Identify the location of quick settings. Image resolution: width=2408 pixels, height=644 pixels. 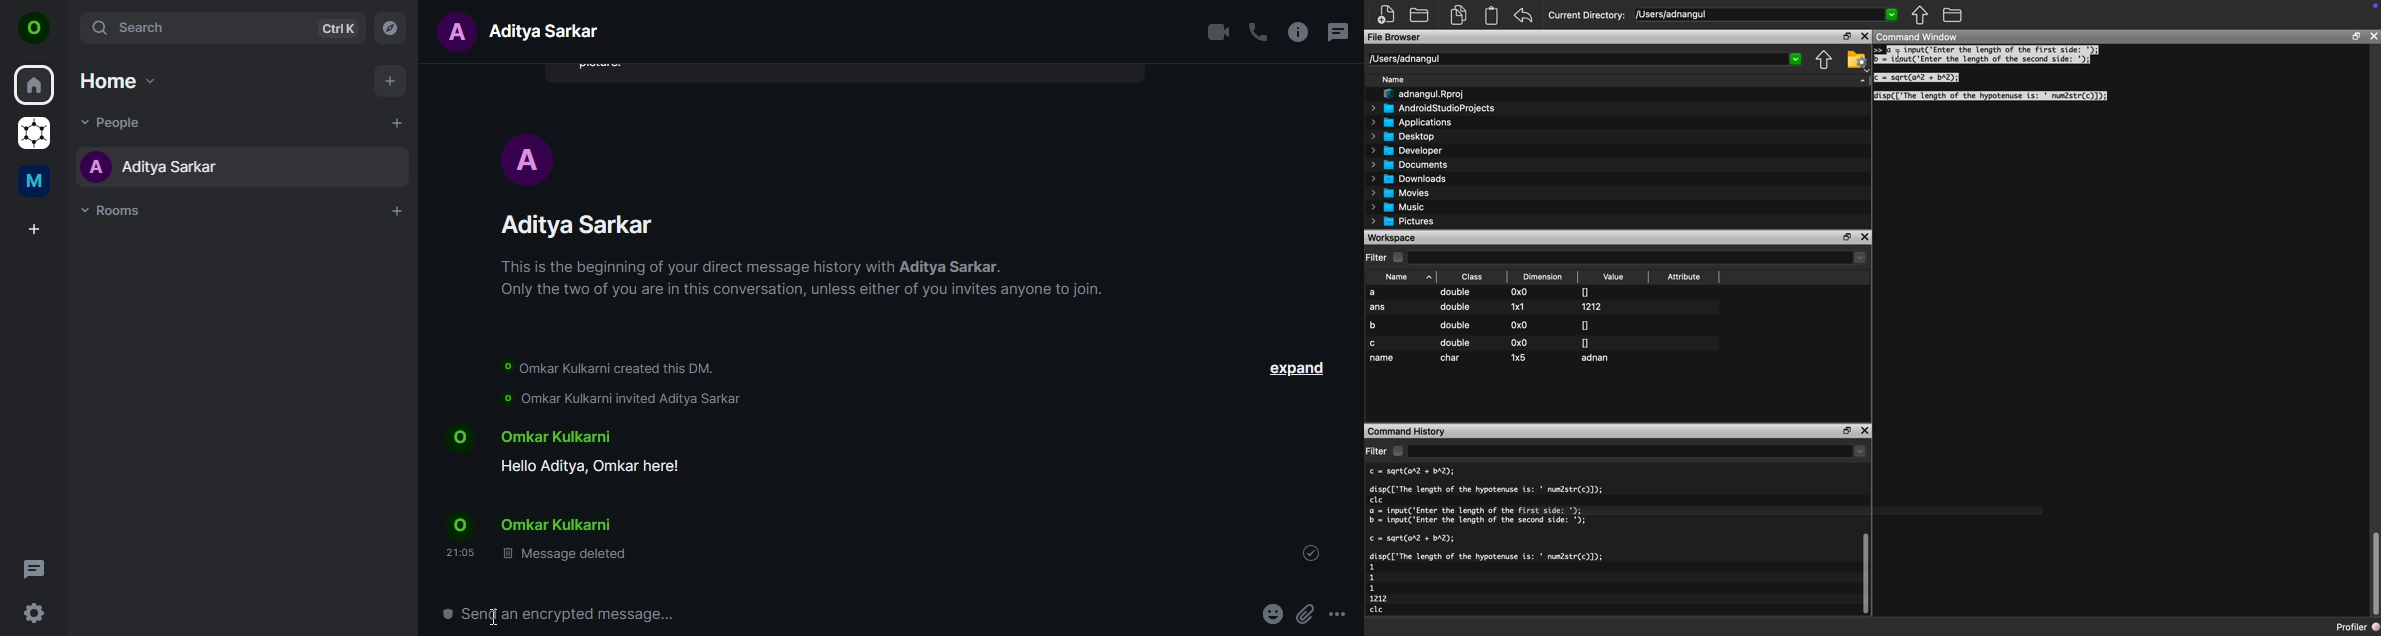
(34, 613).